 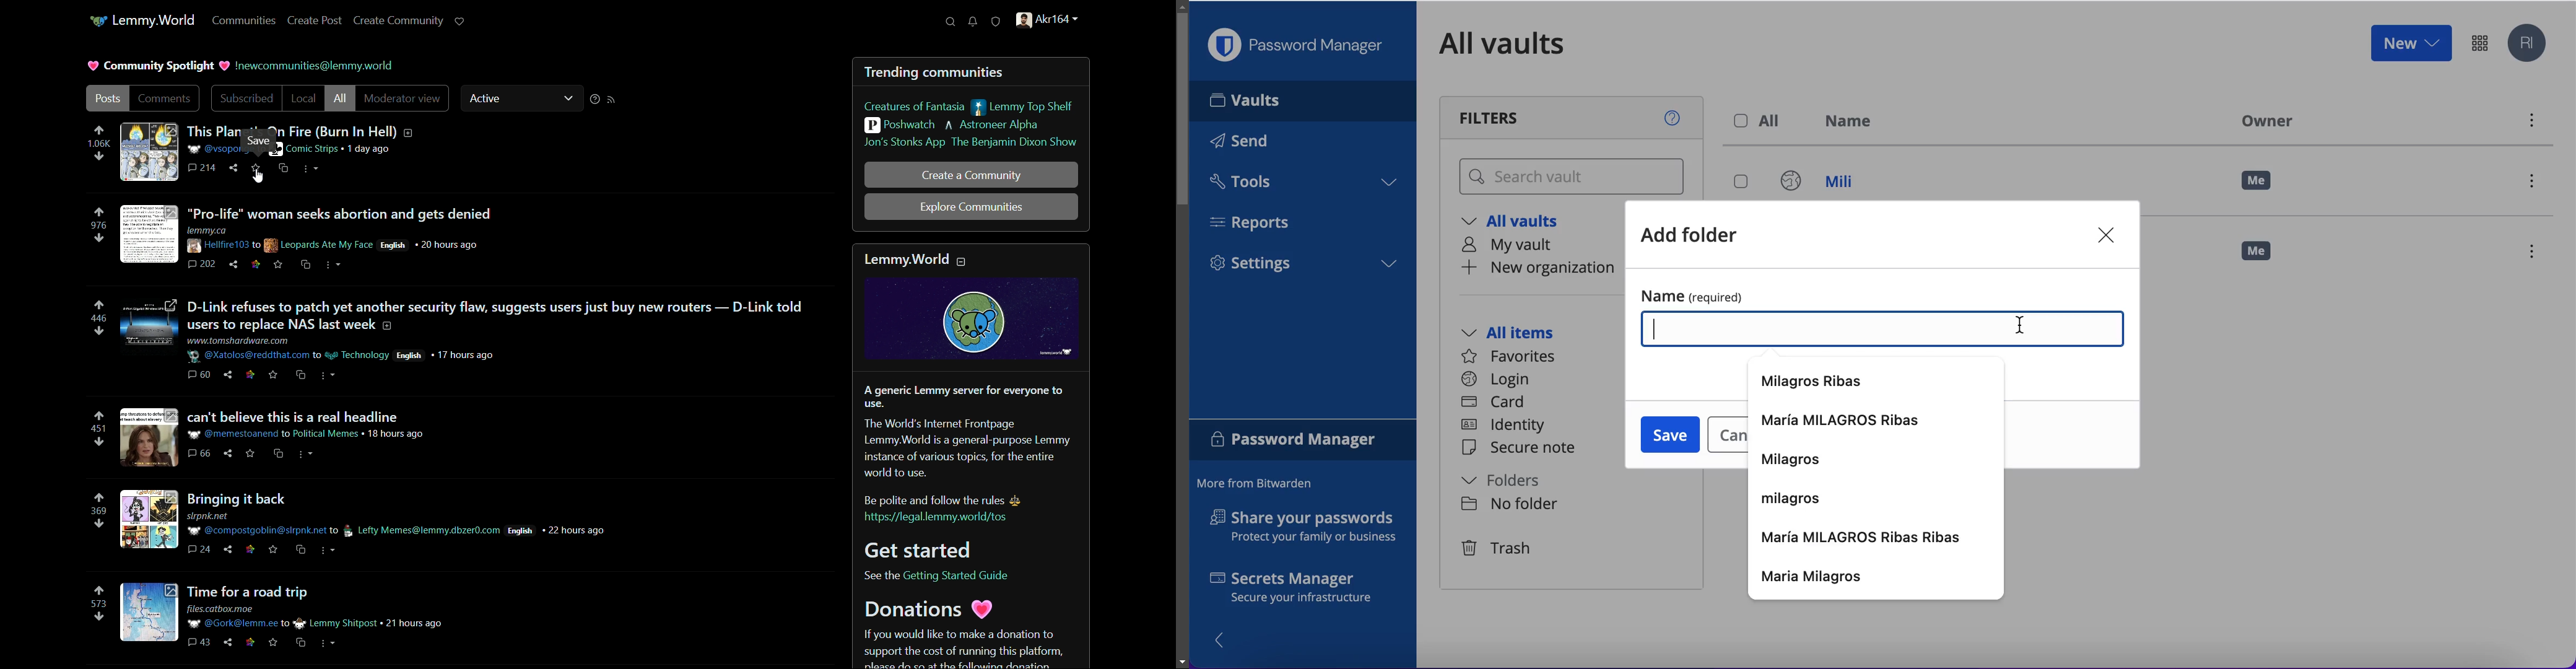 What do you see at coordinates (98, 239) in the screenshot?
I see `downvote` at bounding box center [98, 239].